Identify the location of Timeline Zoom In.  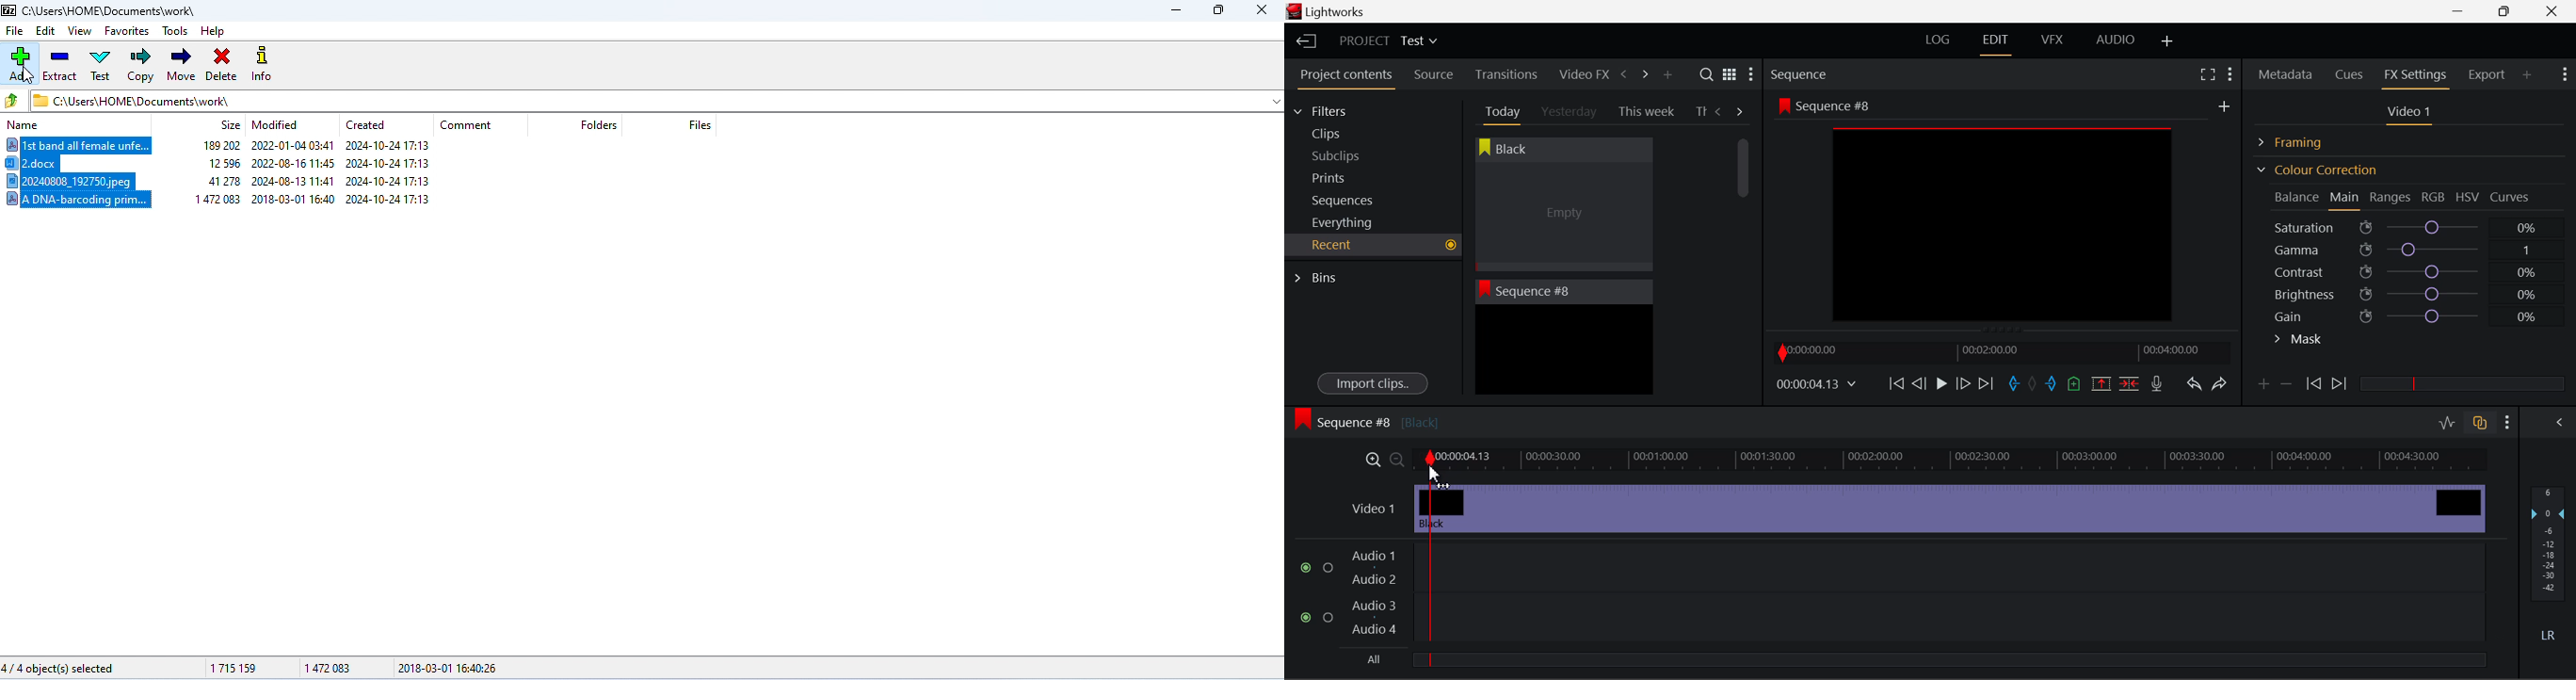
(1370, 459).